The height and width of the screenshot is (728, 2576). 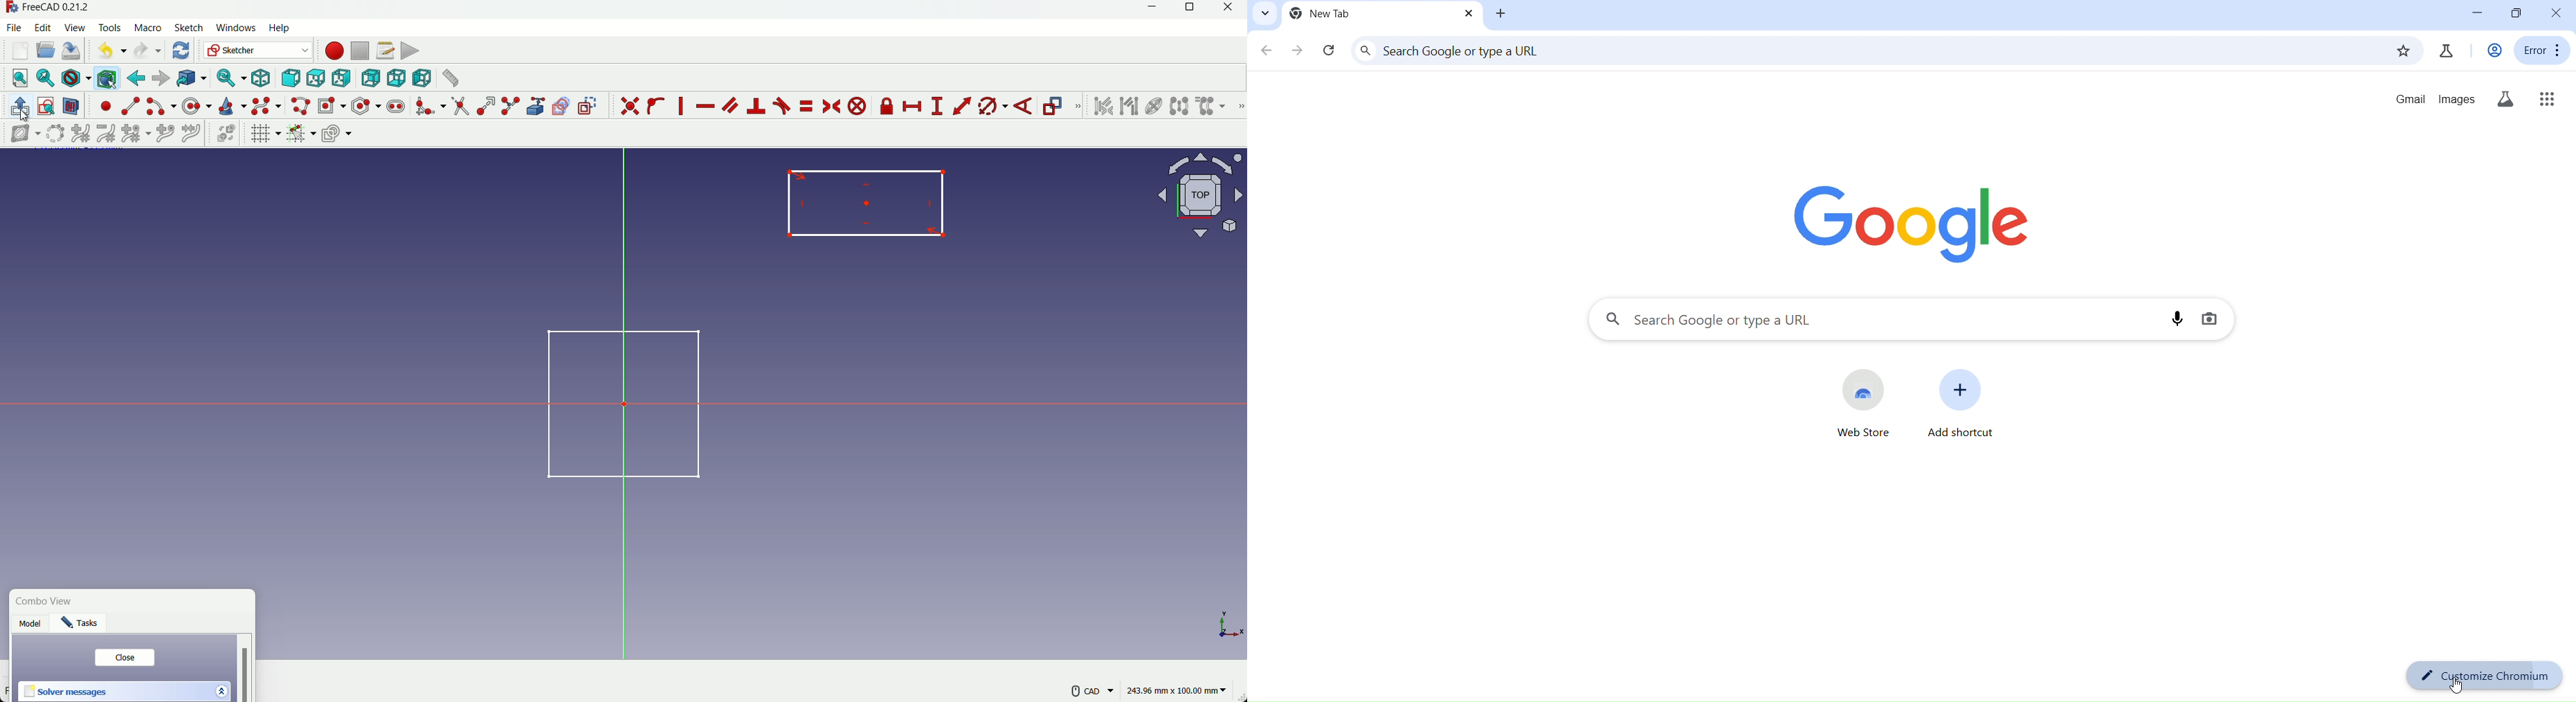 What do you see at coordinates (47, 602) in the screenshot?
I see `Combo View` at bounding box center [47, 602].